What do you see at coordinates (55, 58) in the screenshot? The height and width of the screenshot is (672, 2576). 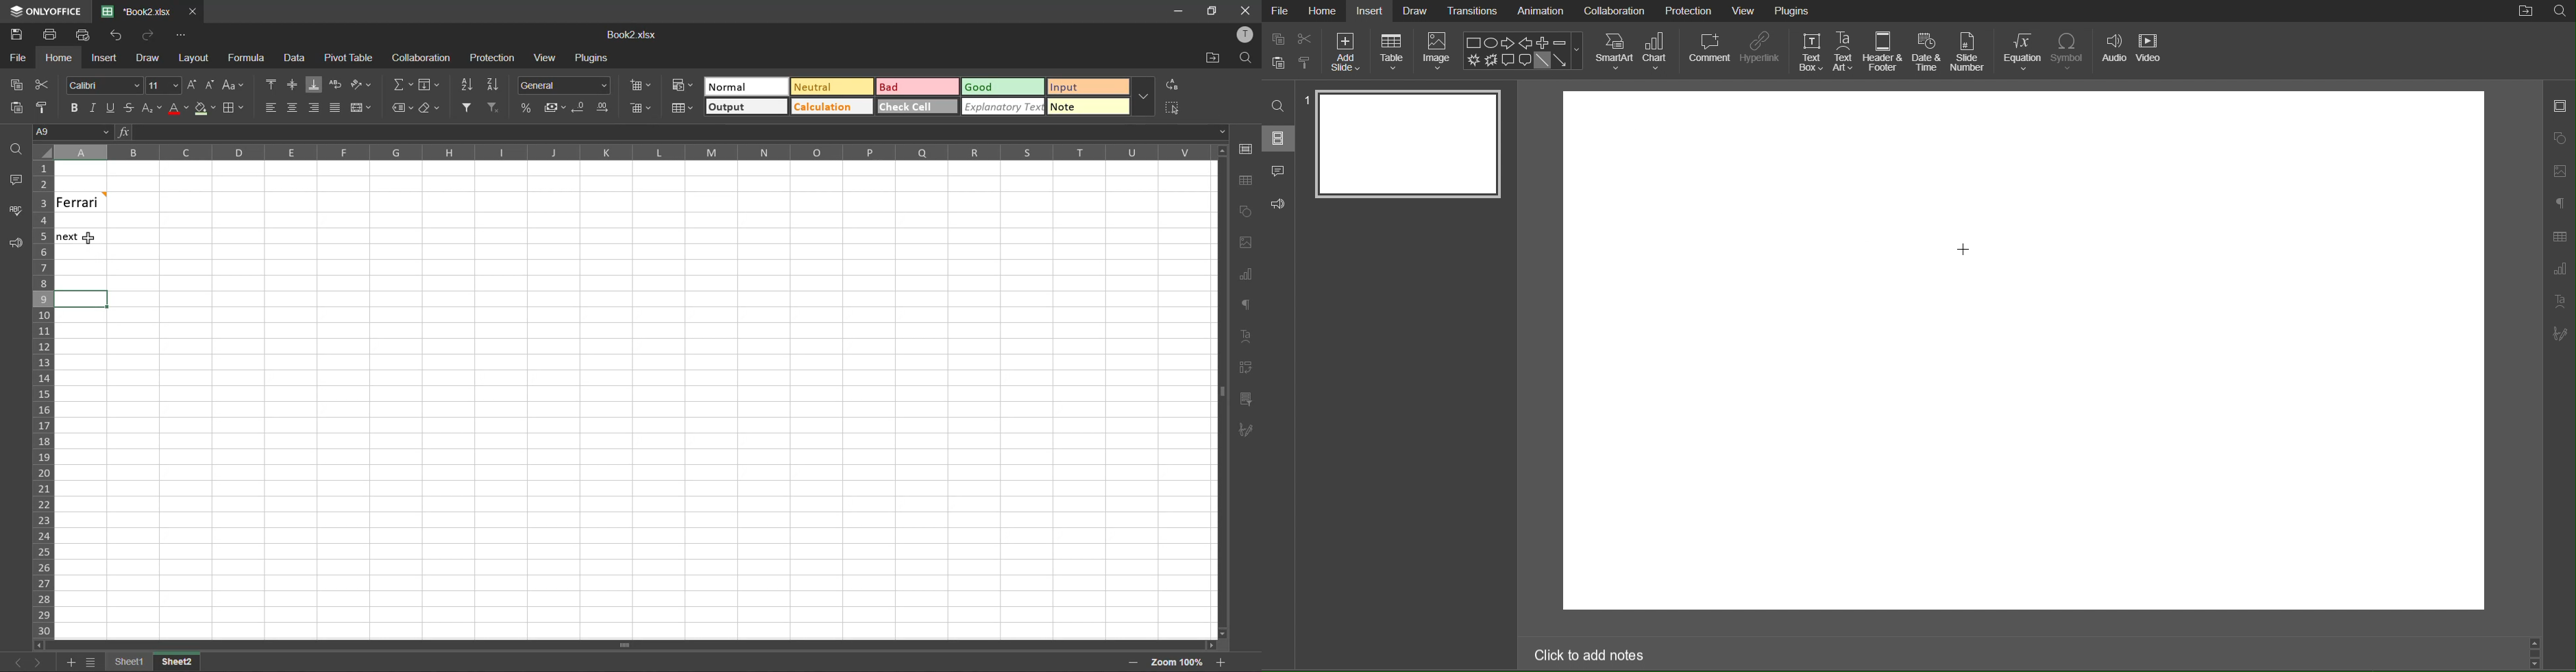 I see `home` at bounding box center [55, 58].